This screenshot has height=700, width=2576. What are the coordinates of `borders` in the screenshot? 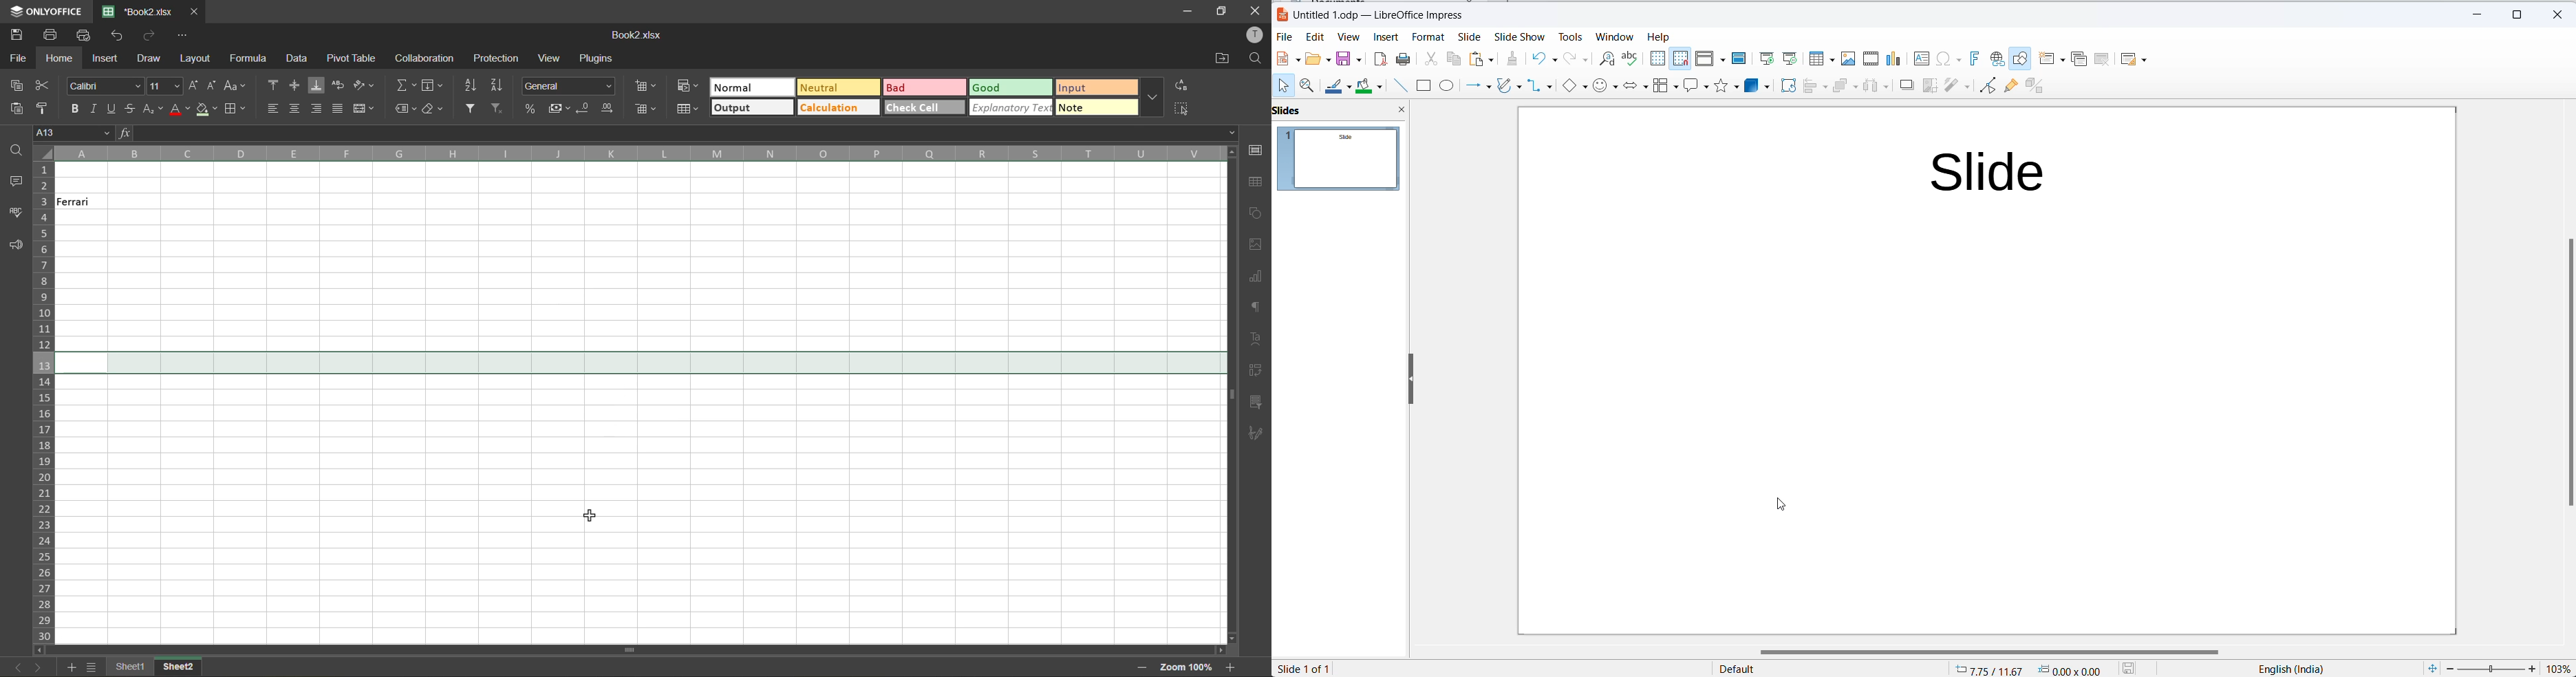 It's located at (234, 109).